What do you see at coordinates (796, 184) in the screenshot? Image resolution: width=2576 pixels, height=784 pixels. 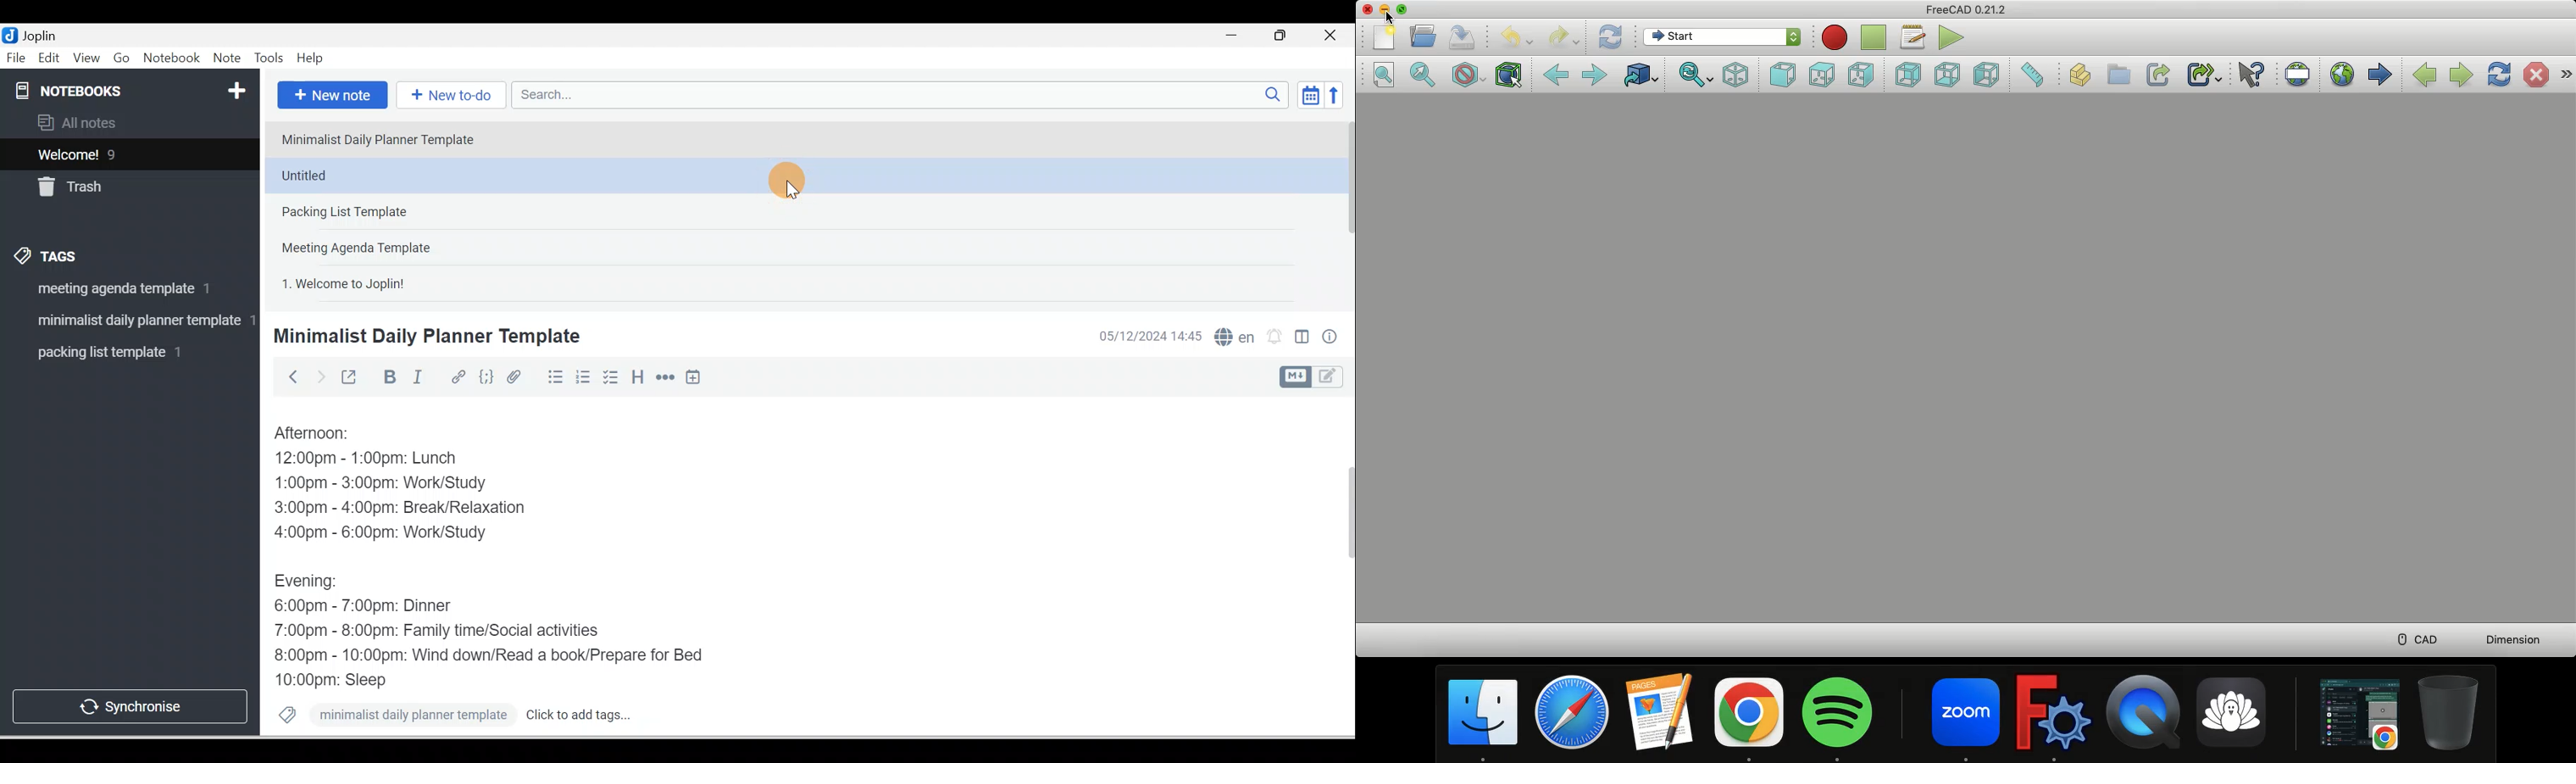 I see `Cursor` at bounding box center [796, 184].